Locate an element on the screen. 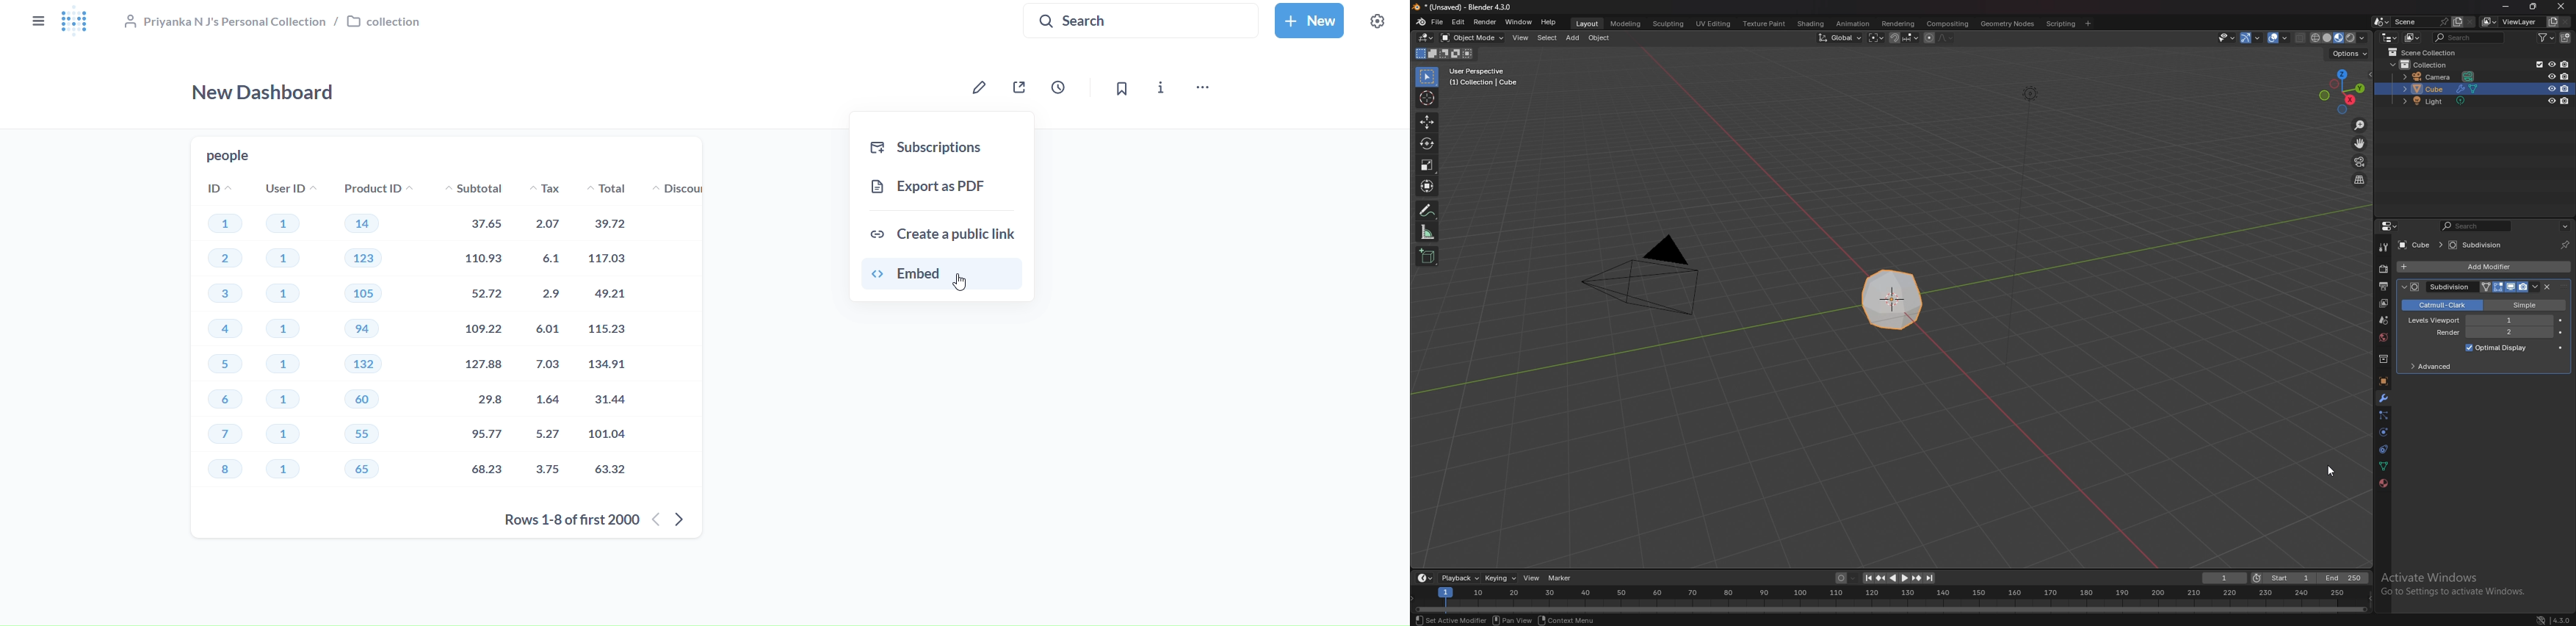 This screenshot has width=2576, height=644. logo is located at coordinates (78, 24).